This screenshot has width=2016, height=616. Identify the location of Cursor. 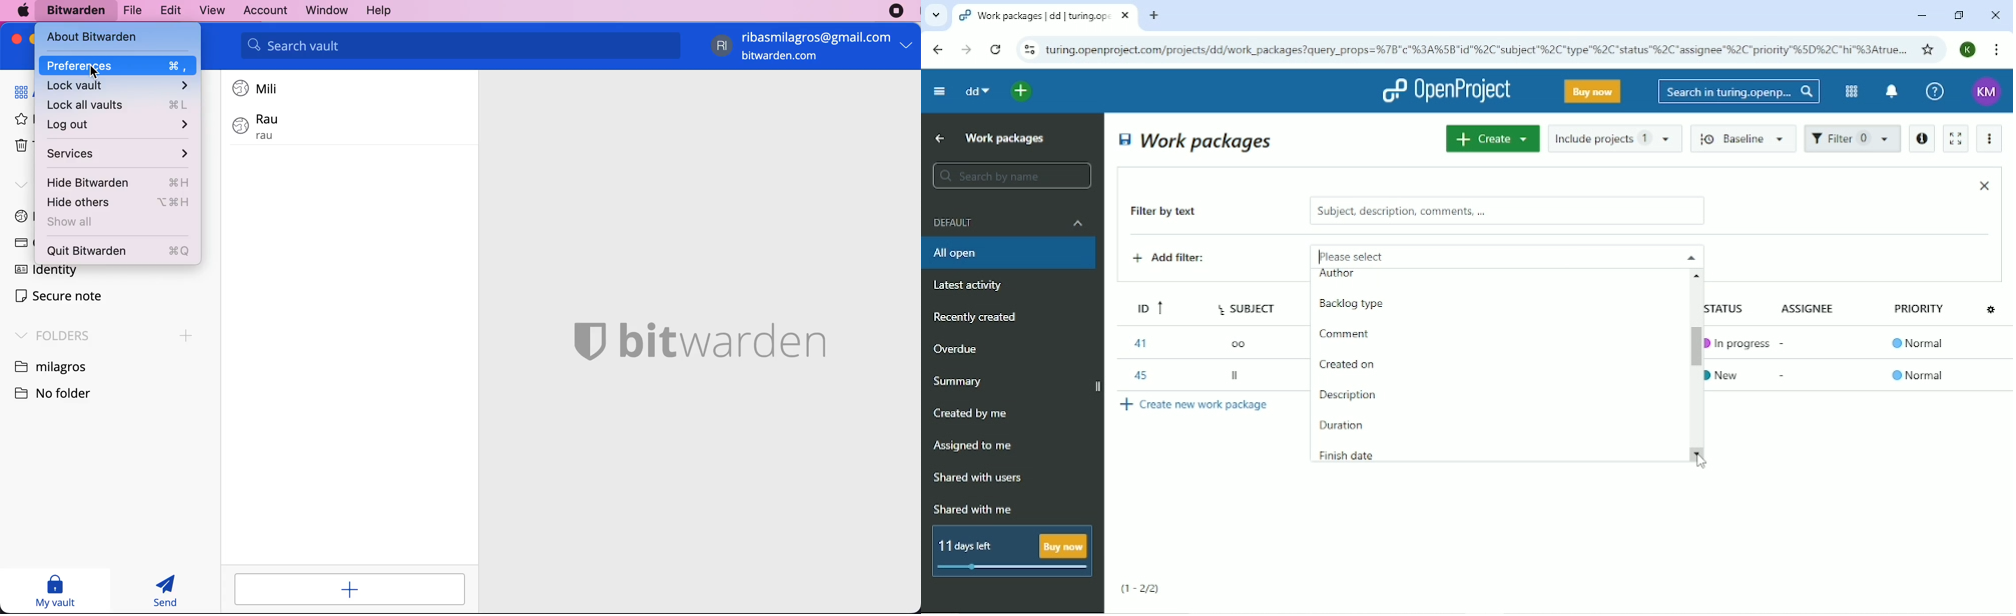
(93, 71).